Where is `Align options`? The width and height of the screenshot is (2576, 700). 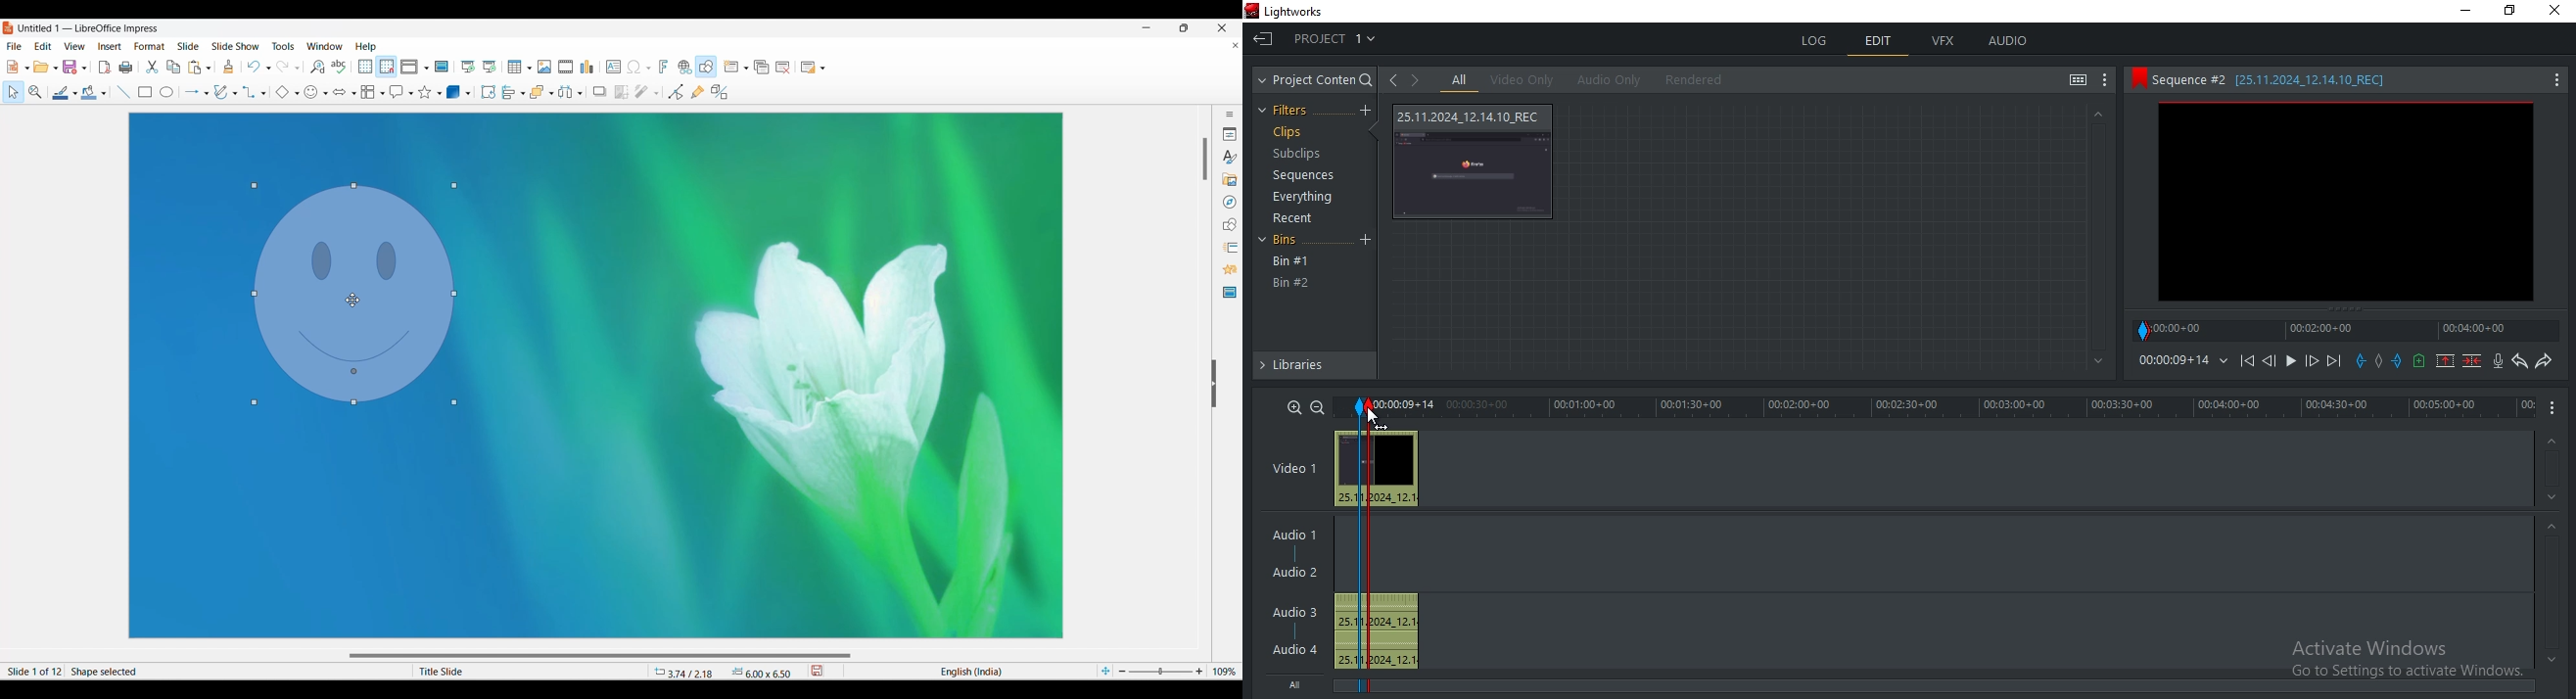
Align options is located at coordinates (524, 94).